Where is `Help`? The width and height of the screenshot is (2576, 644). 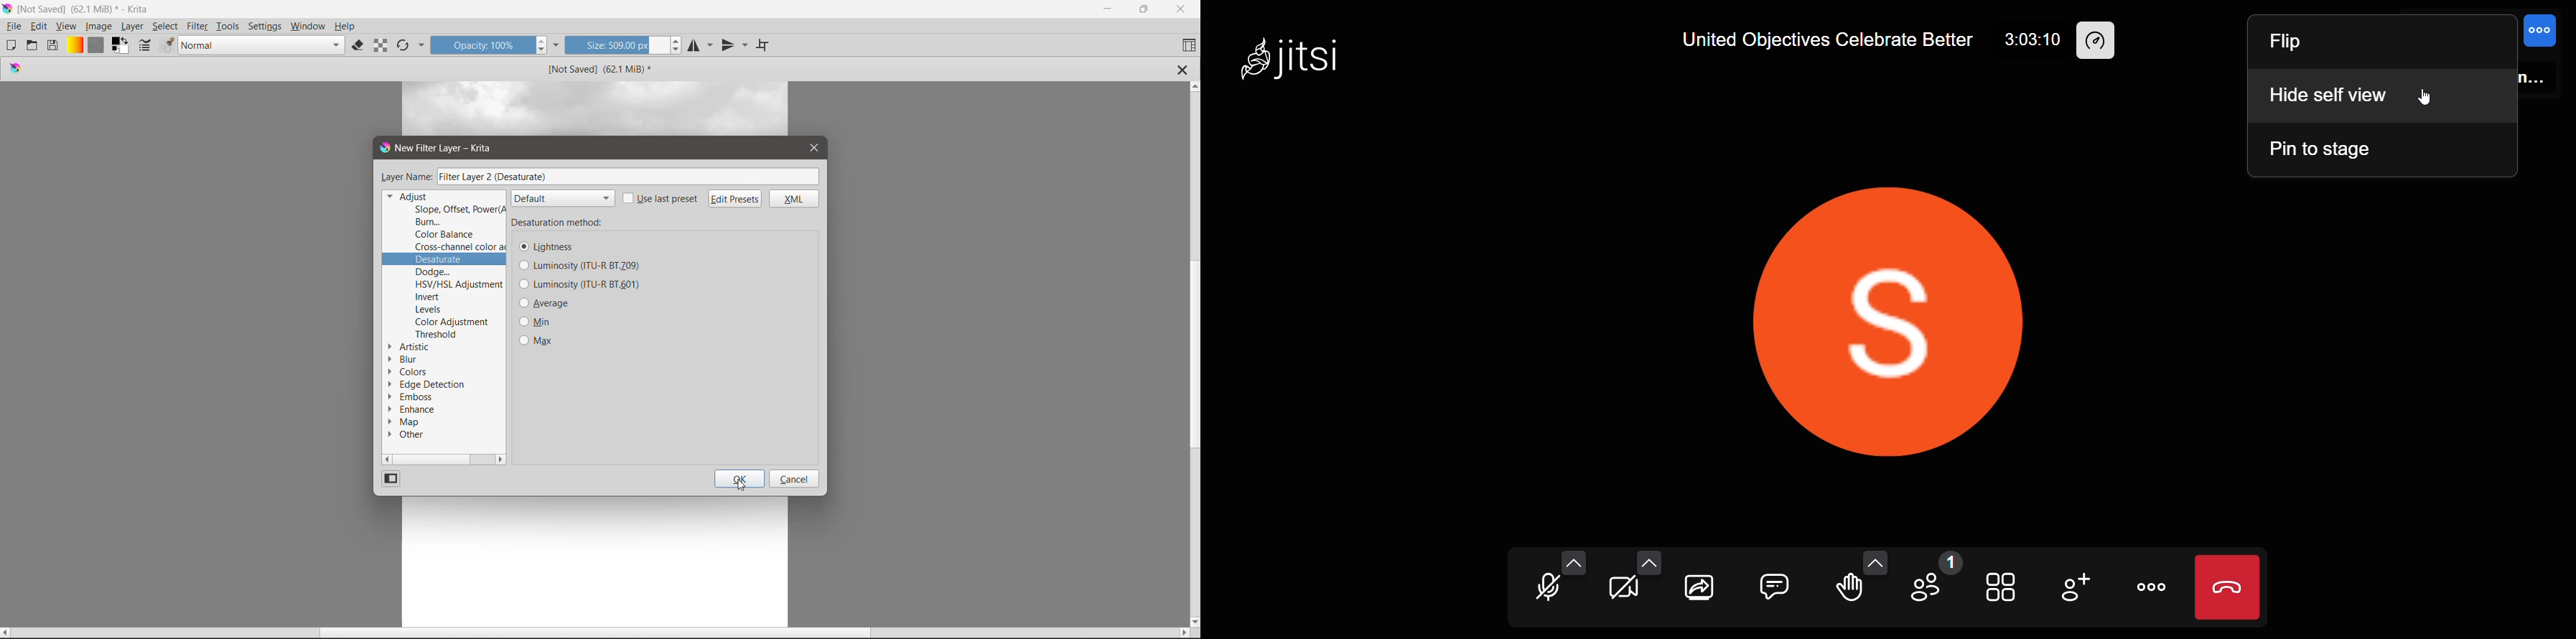 Help is located at coordinates (344, 26).